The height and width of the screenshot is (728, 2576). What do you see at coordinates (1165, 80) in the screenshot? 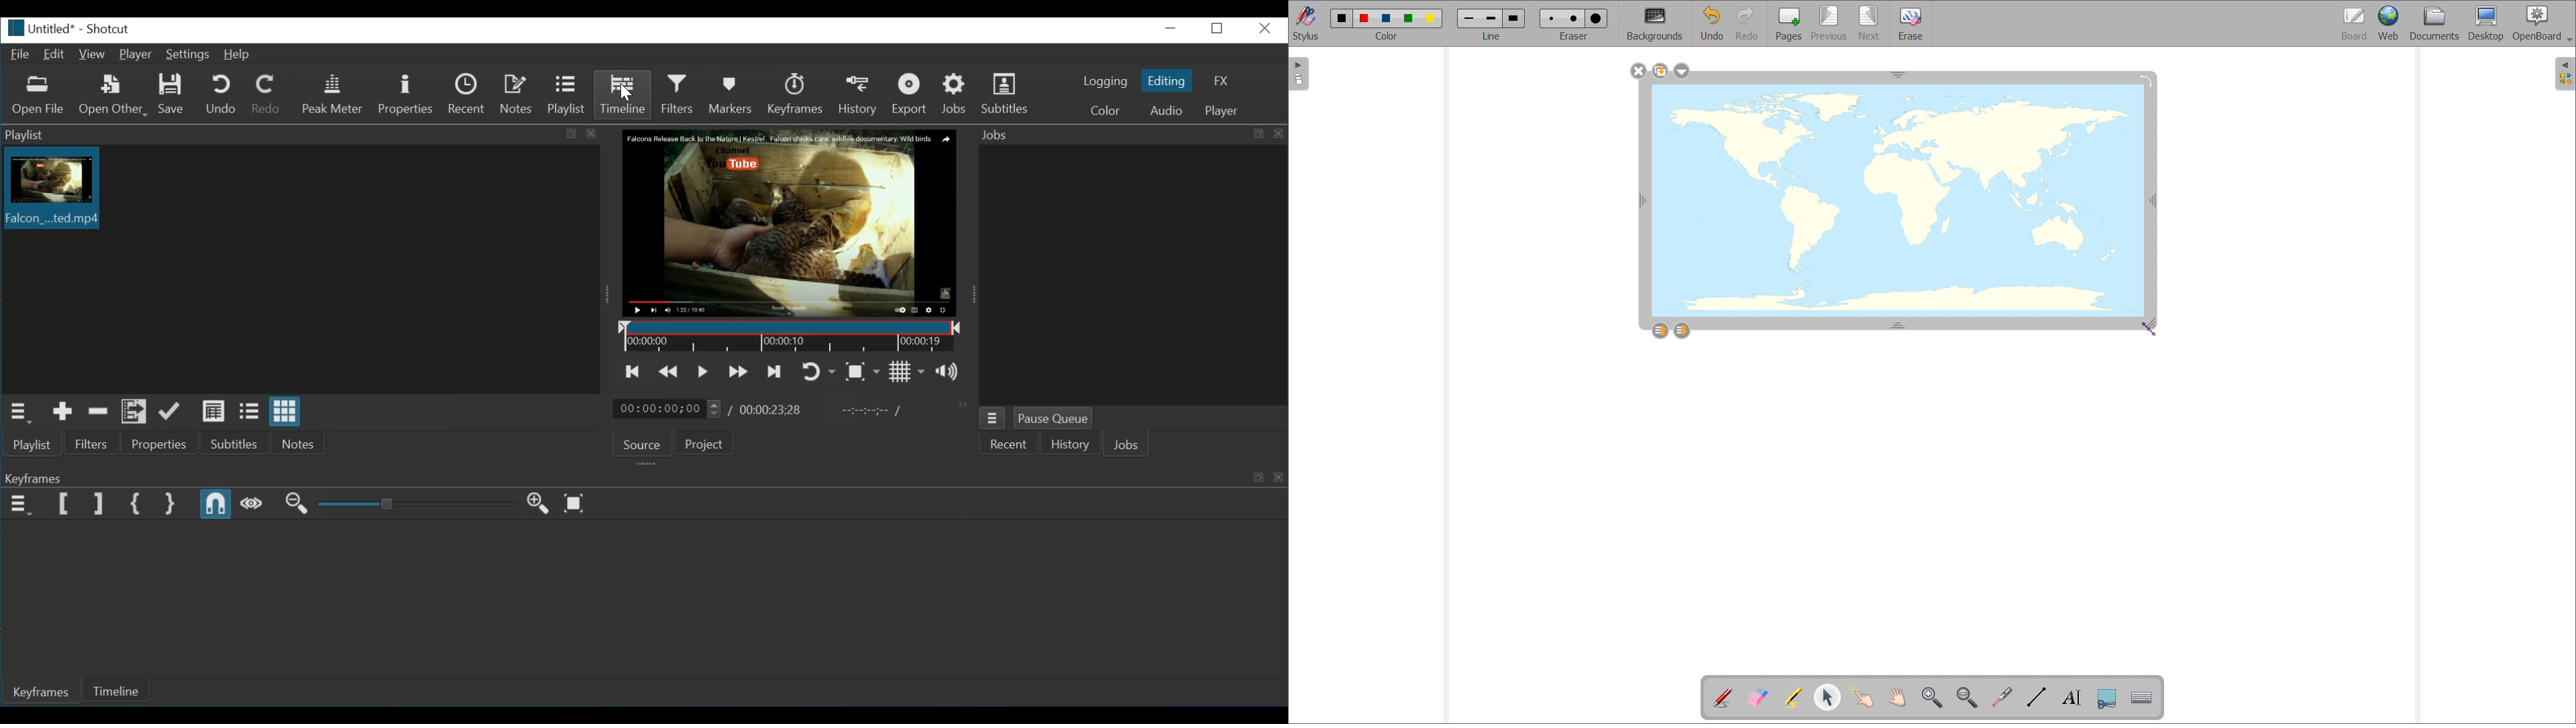
I see `Eiting` at bounding box center [1165, 80].